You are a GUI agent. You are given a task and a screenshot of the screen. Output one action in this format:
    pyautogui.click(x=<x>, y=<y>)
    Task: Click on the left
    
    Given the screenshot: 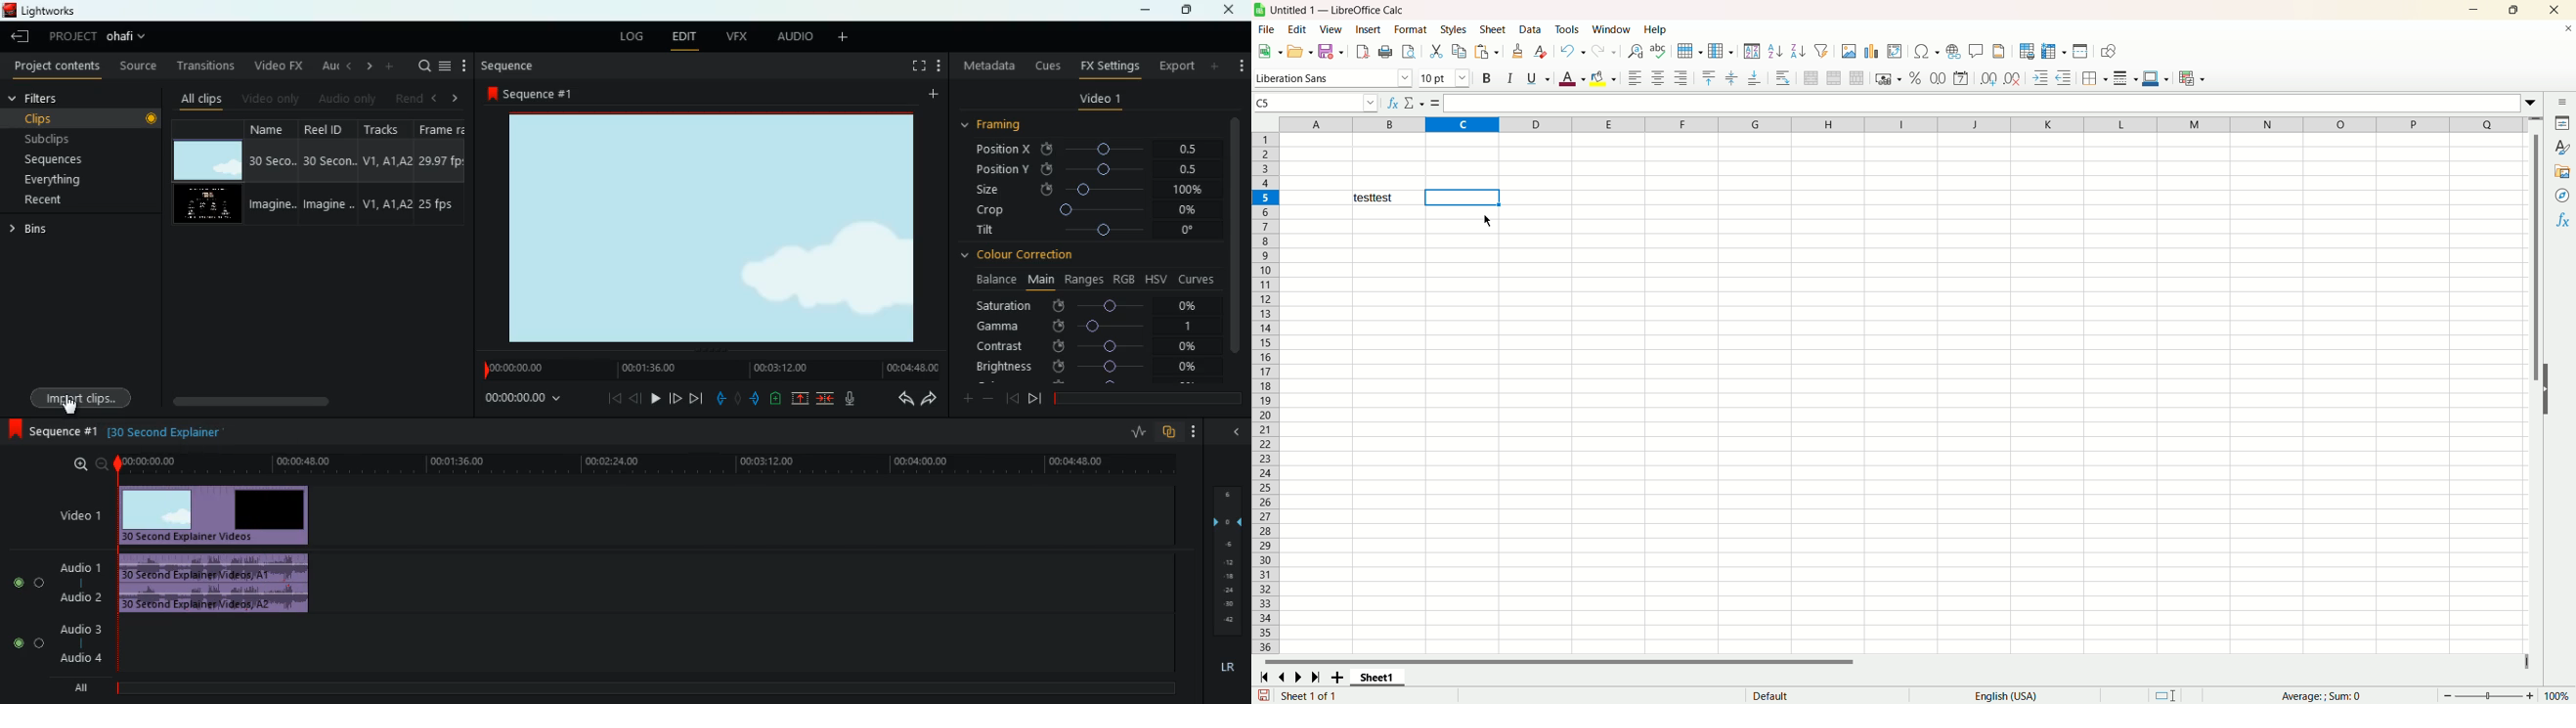 What is the action you would take?
    pyautogui.click(x=432, y=96)
    